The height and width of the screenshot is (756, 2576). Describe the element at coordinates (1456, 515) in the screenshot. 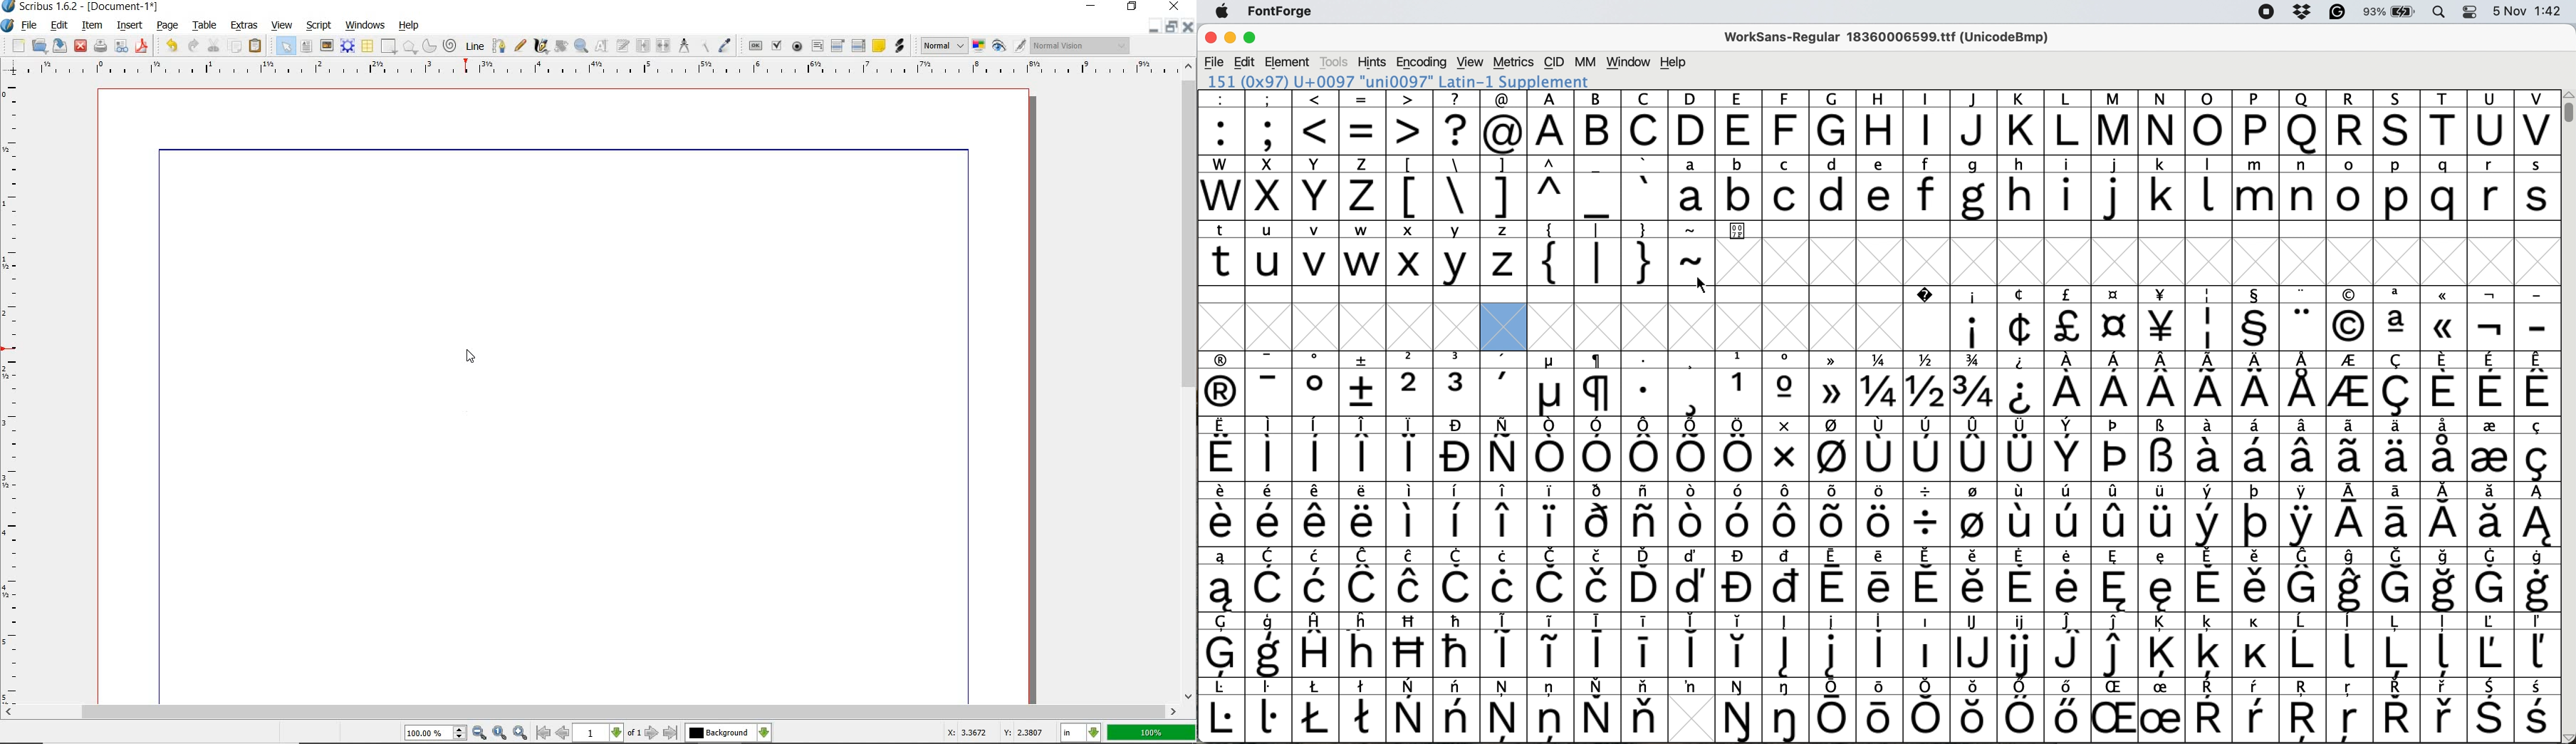

I see `symbol` at that location.